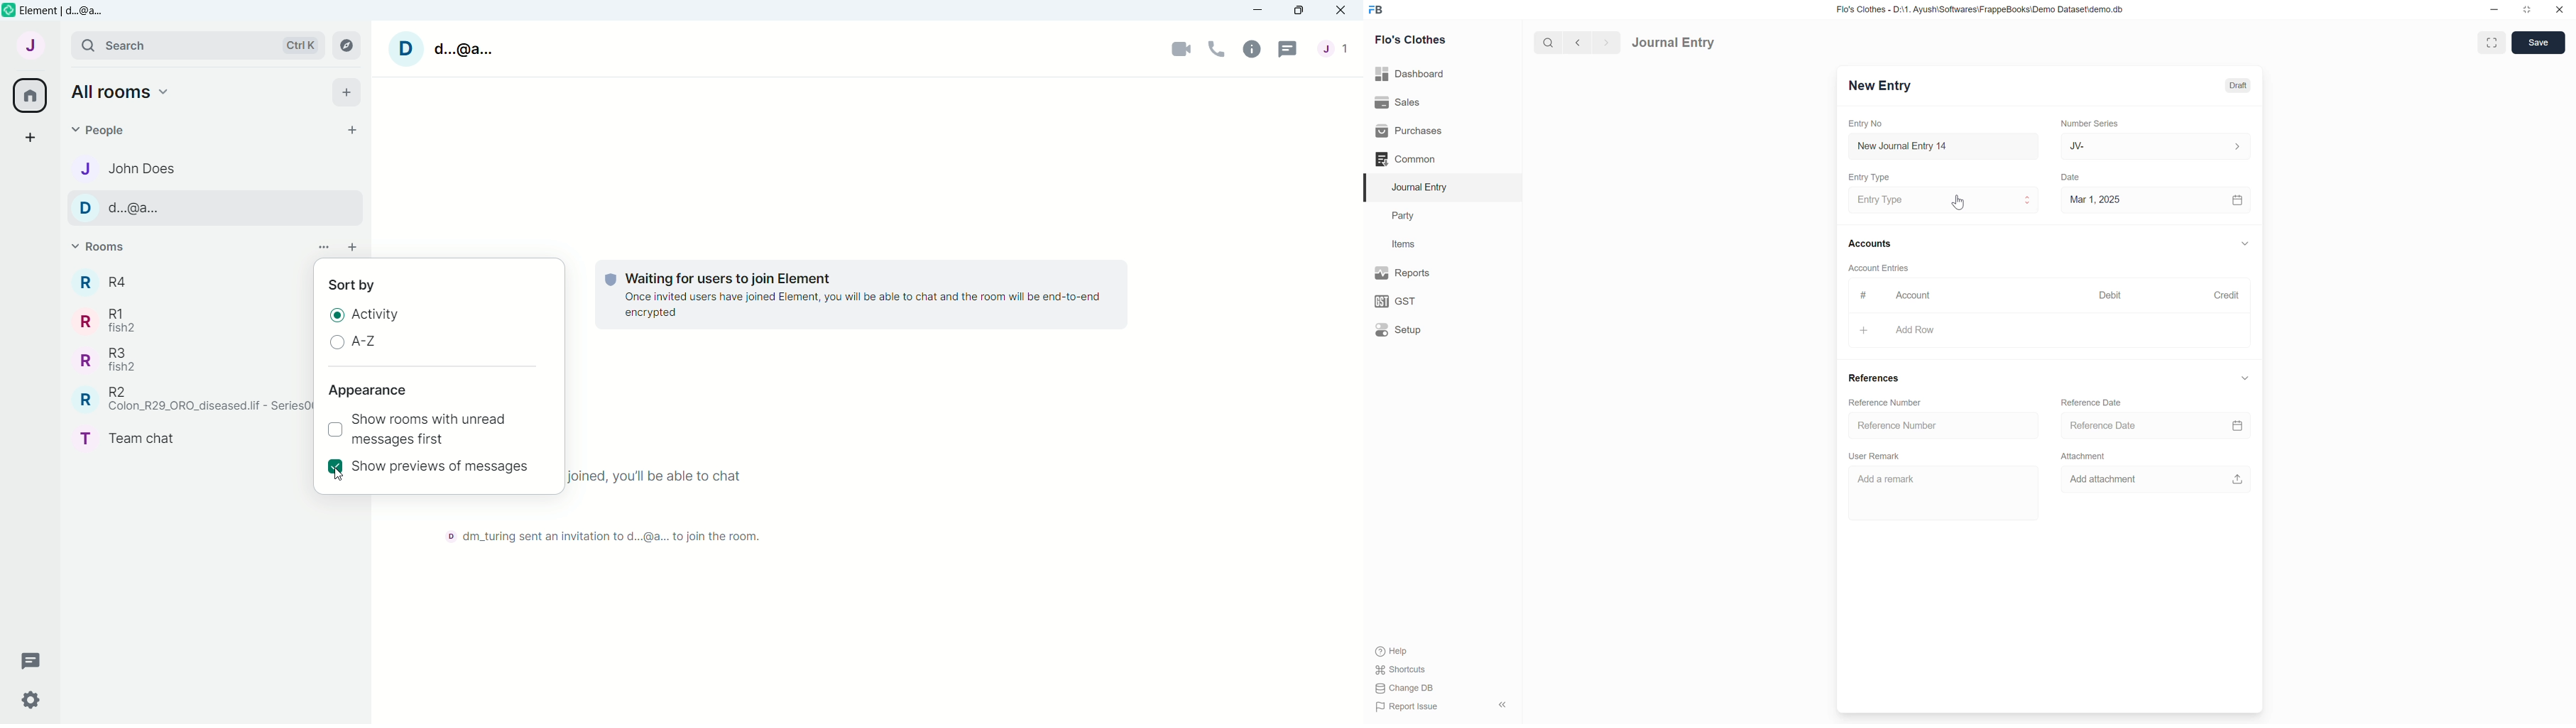 This screenshot has height=728, width=2576. Describe the element at coordinates (2238, 478) in the screenshot. I see `upload` at that location.